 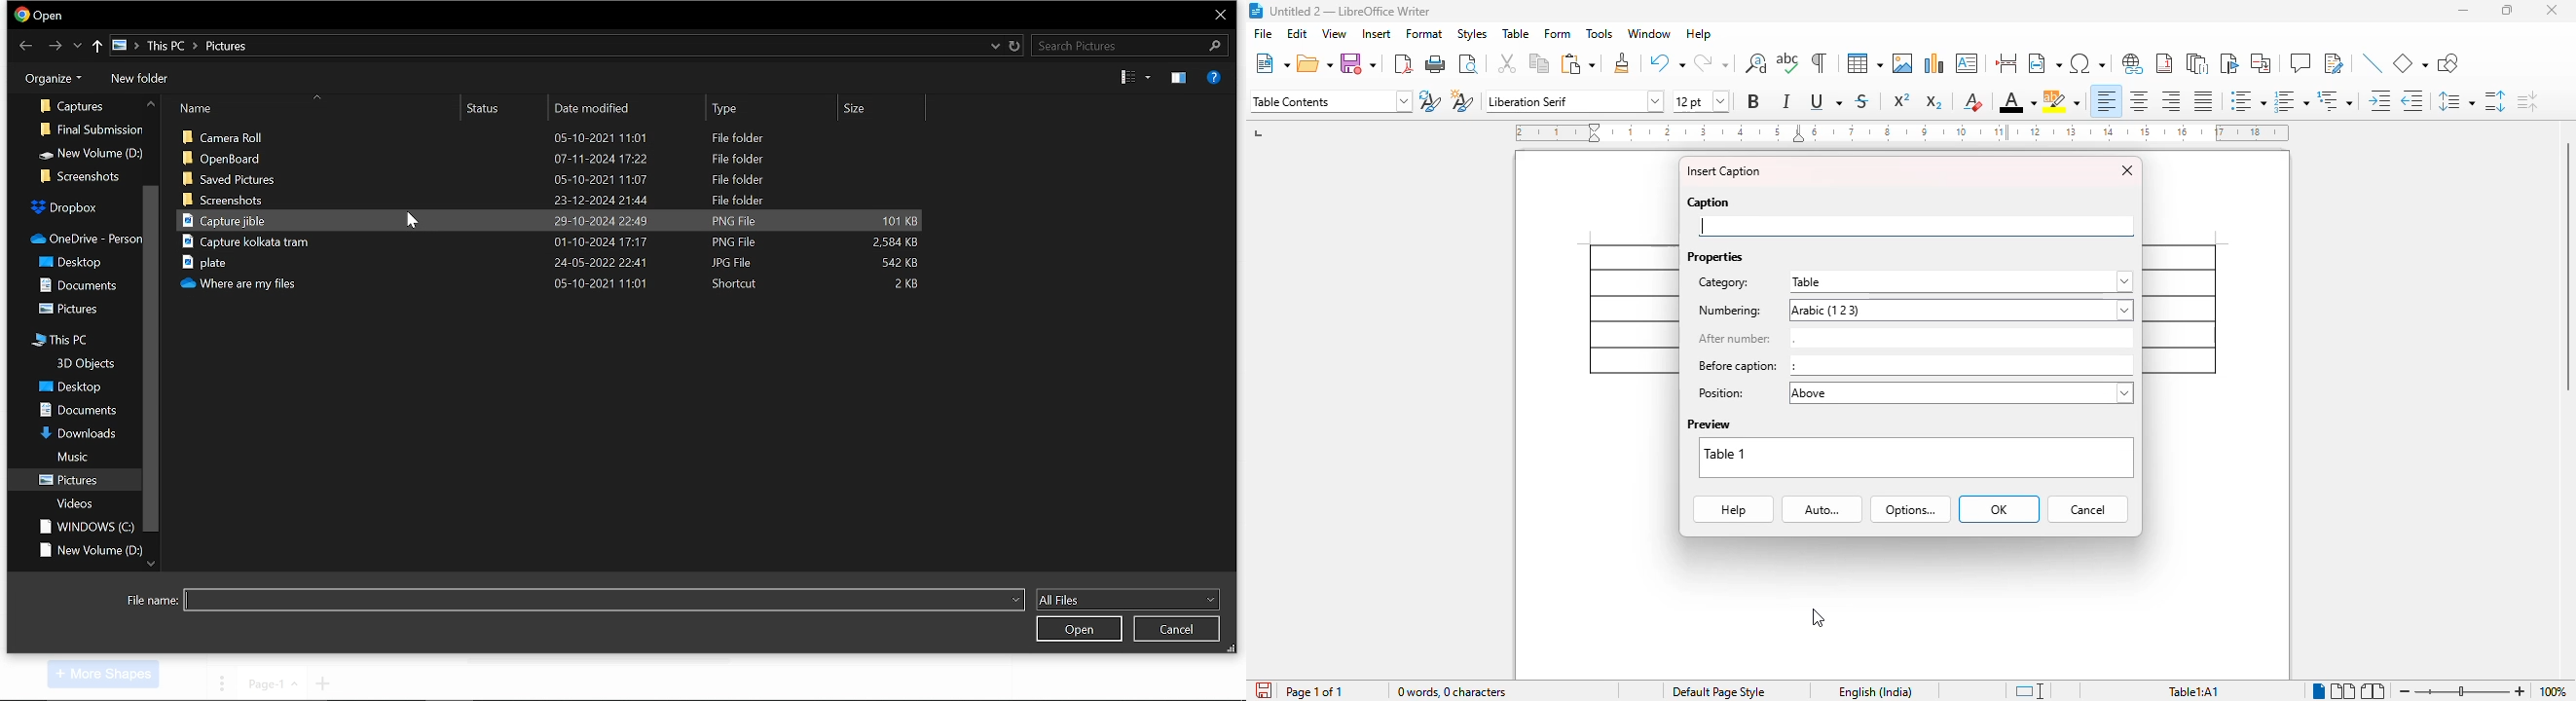 What do you see at coordinates (2410, 63) in the screenshot?
I see `basic shapes` at bounding box center [2410, 63].